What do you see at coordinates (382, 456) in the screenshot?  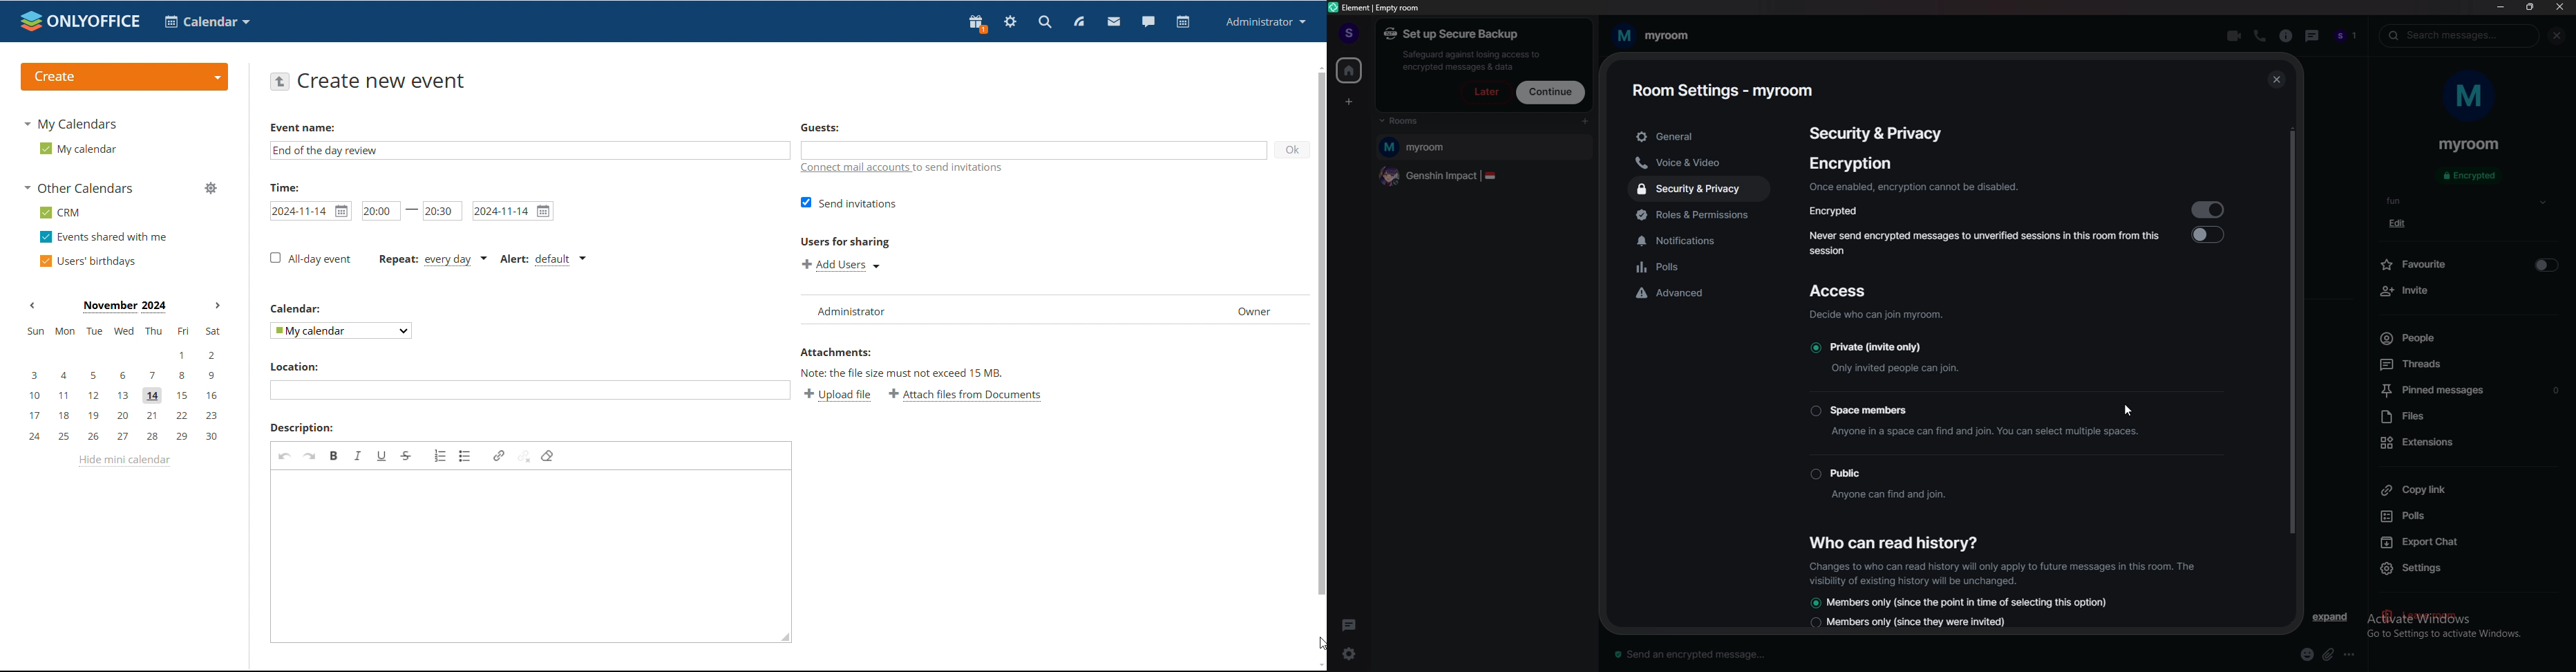 I see `underline` at bounding box center [382, 456].